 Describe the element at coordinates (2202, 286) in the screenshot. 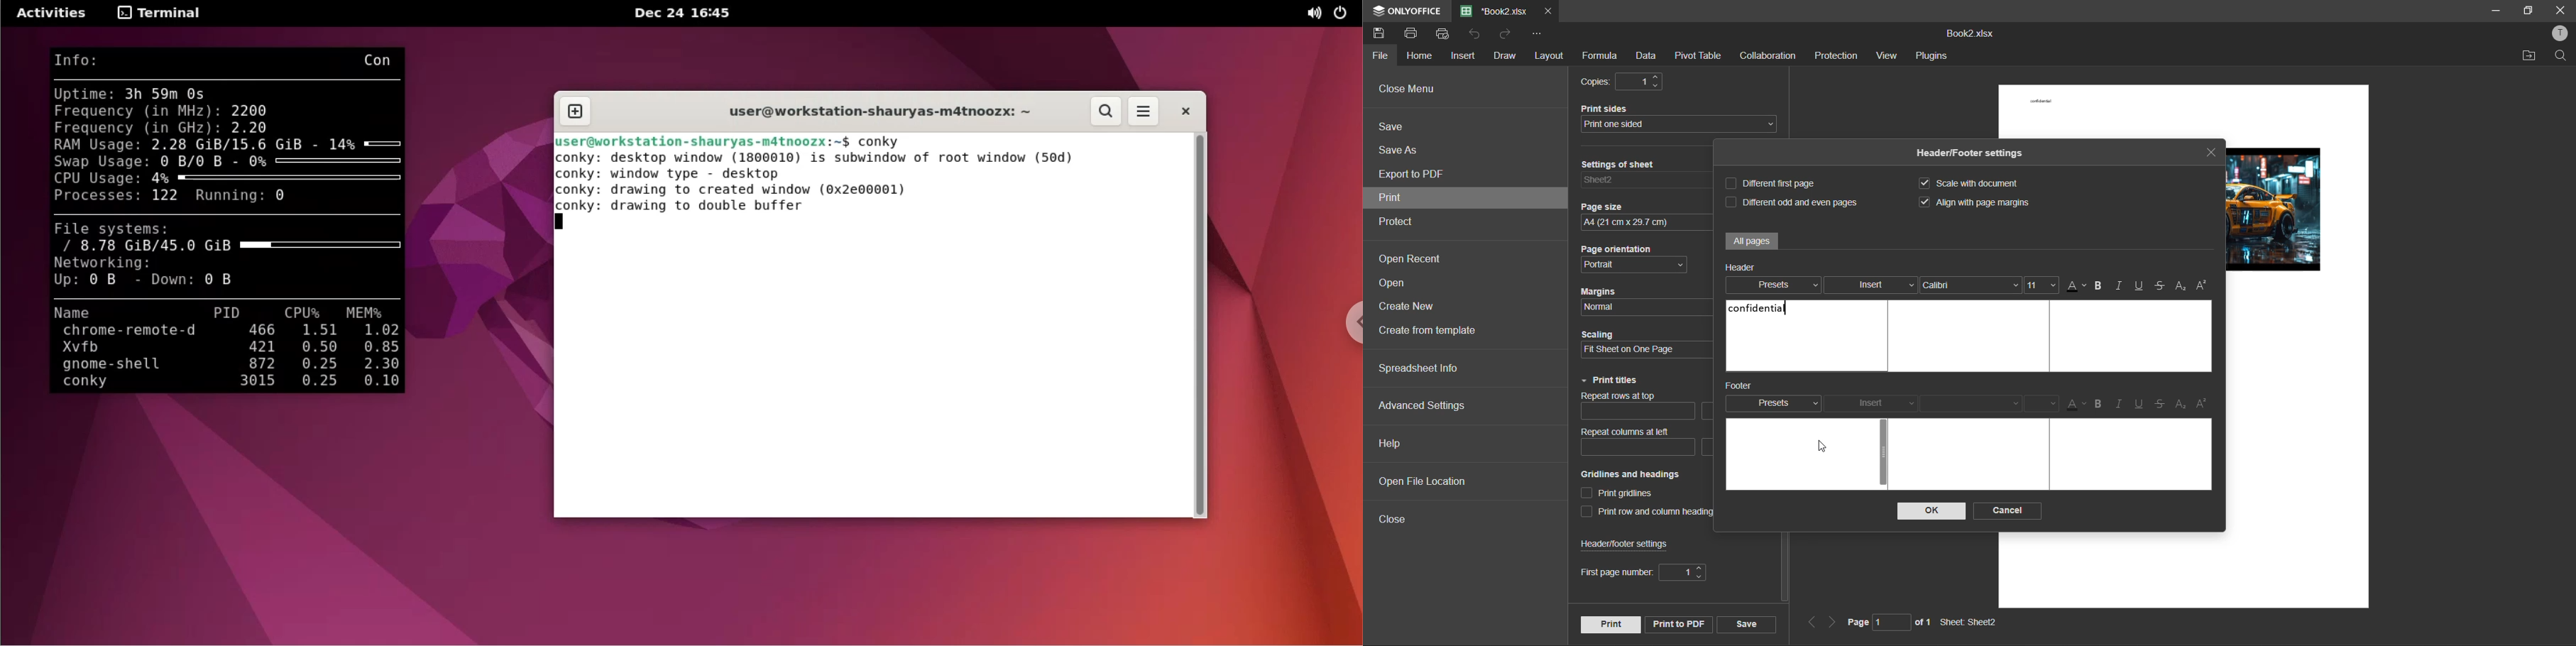

I see `superscript` at that location.